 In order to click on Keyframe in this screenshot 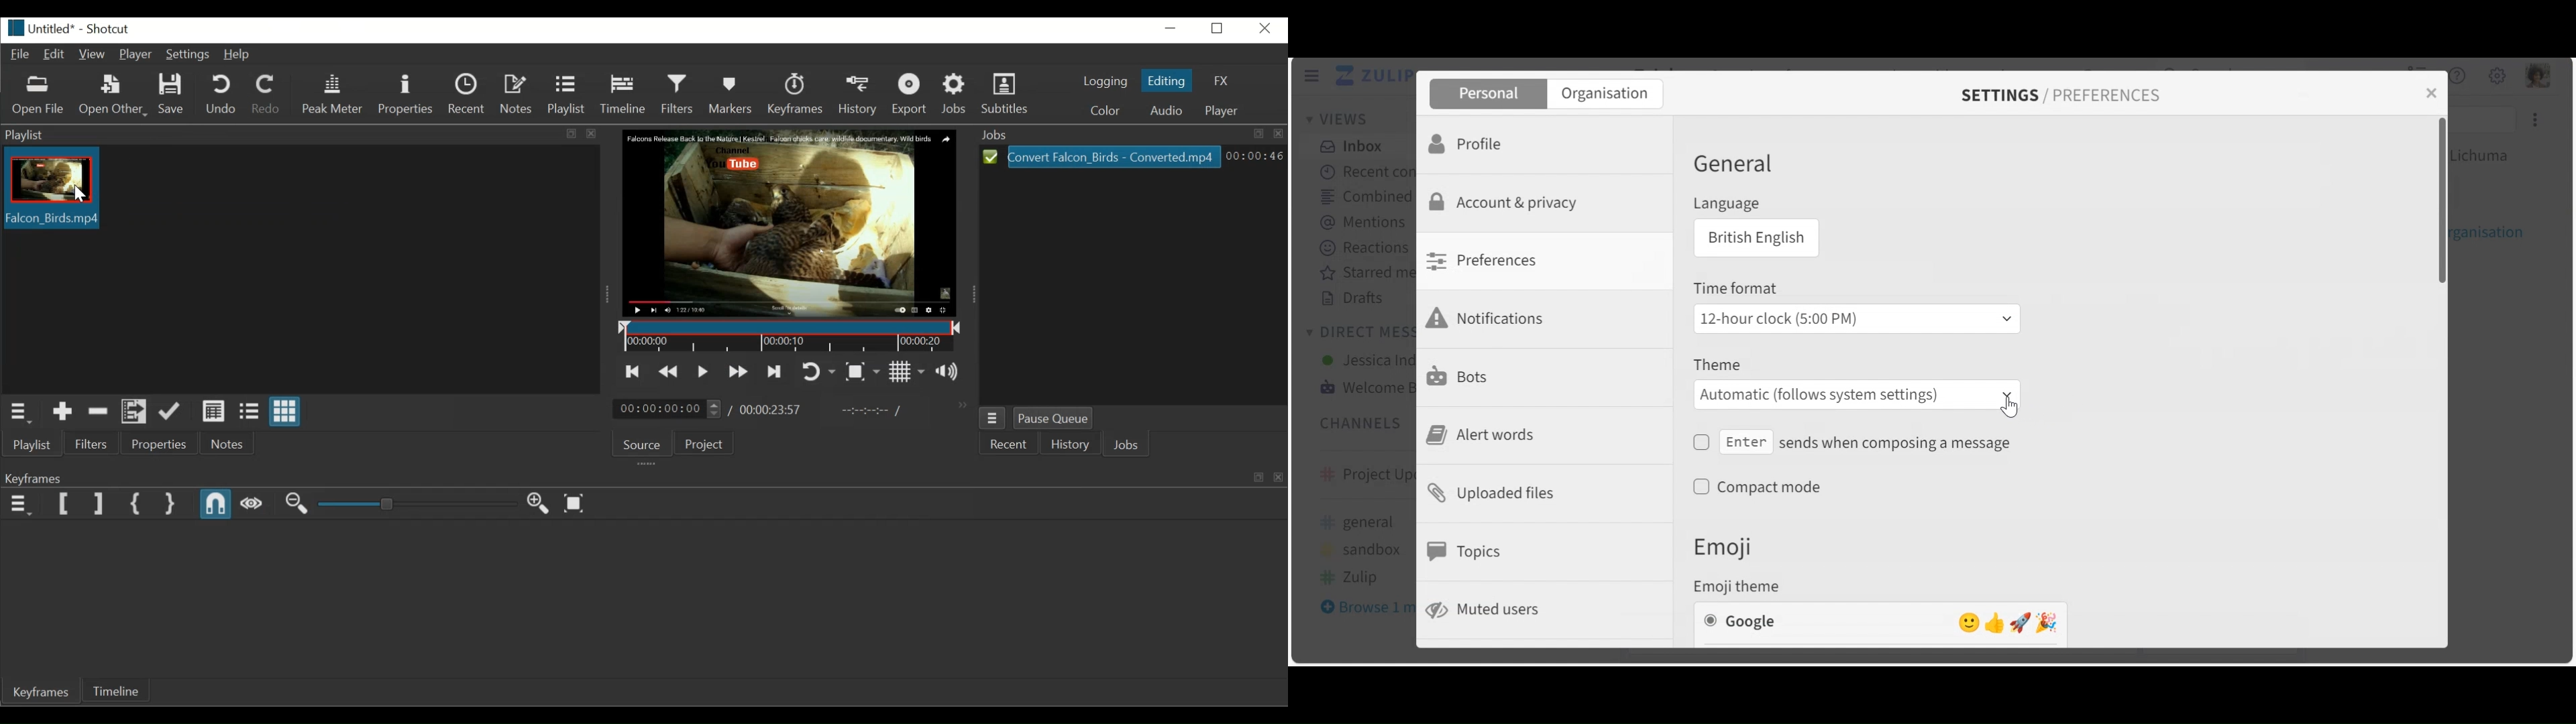, I will do `click(42, 695)`.